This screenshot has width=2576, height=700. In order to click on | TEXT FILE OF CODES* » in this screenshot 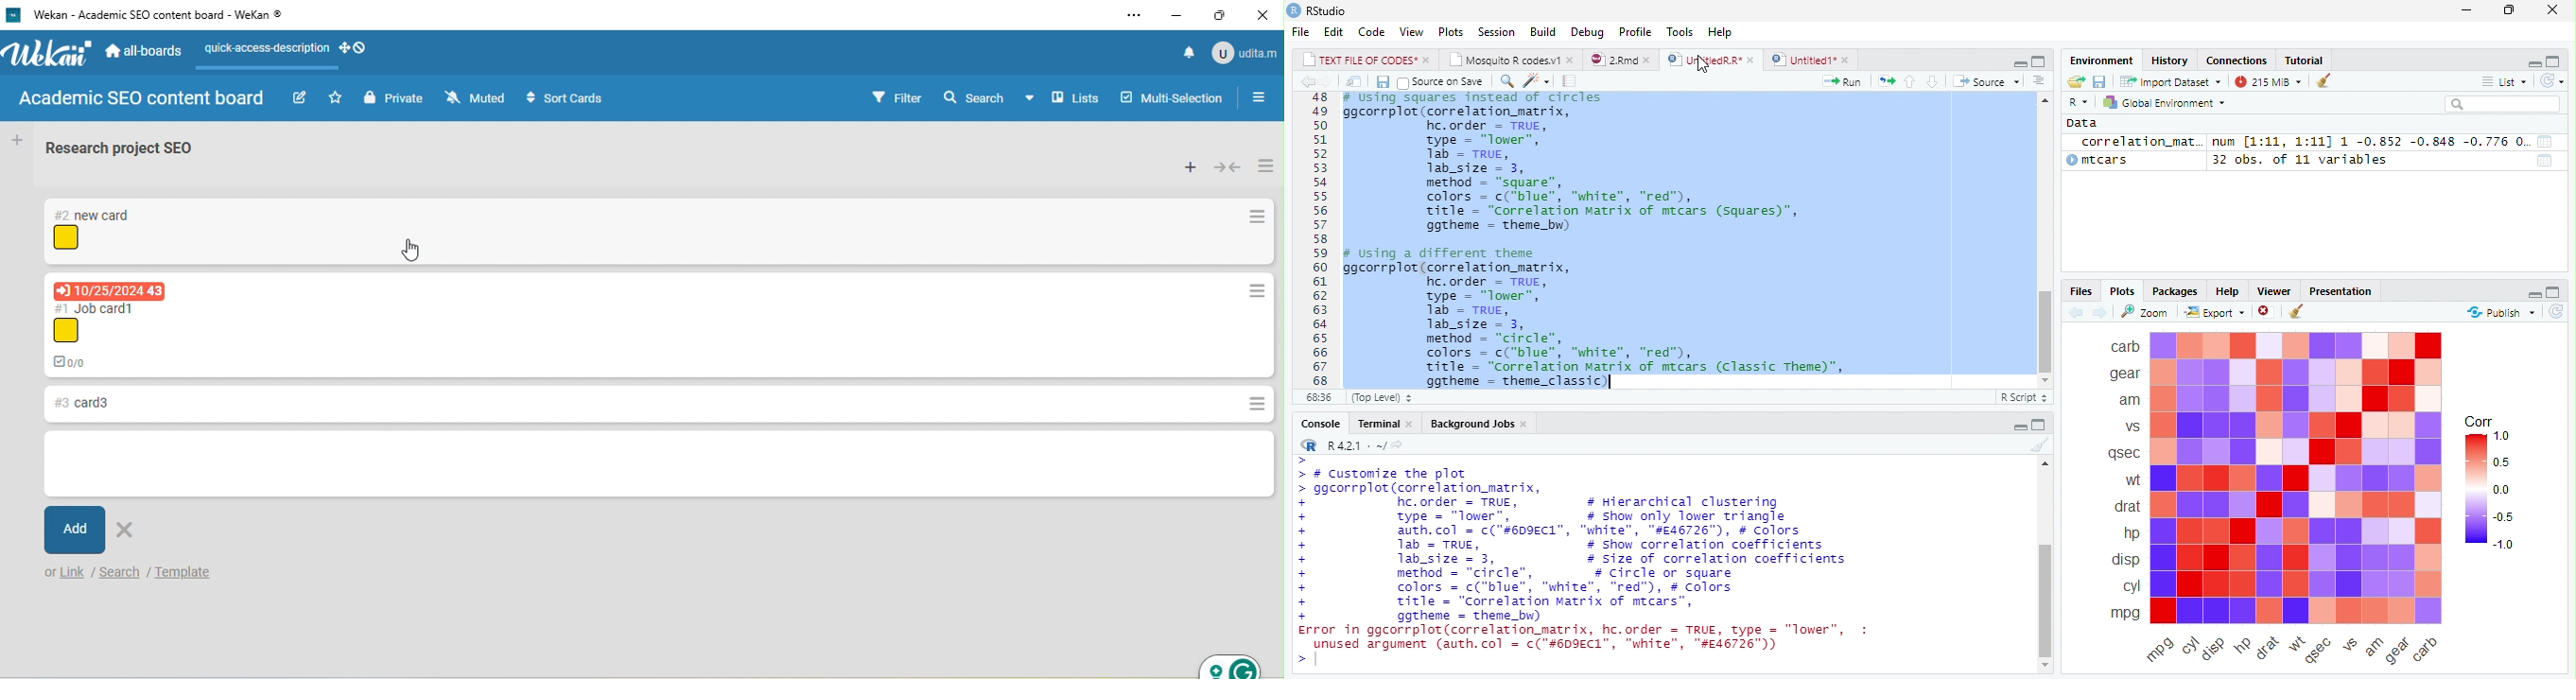, I will do `click(1367, 60)`.